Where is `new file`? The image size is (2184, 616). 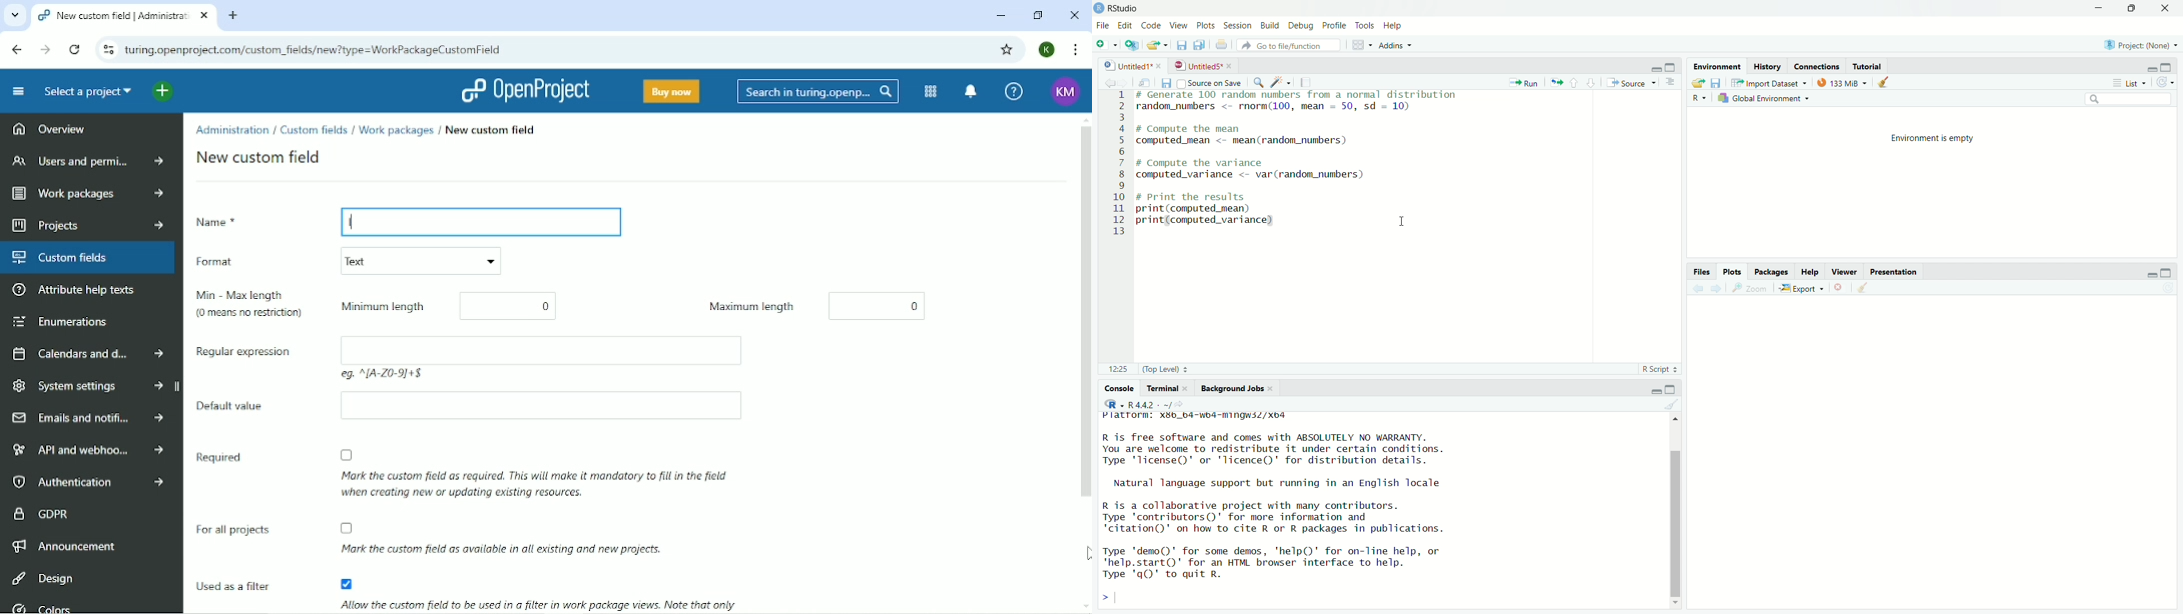
new file is located at coordinates (1106, 43).